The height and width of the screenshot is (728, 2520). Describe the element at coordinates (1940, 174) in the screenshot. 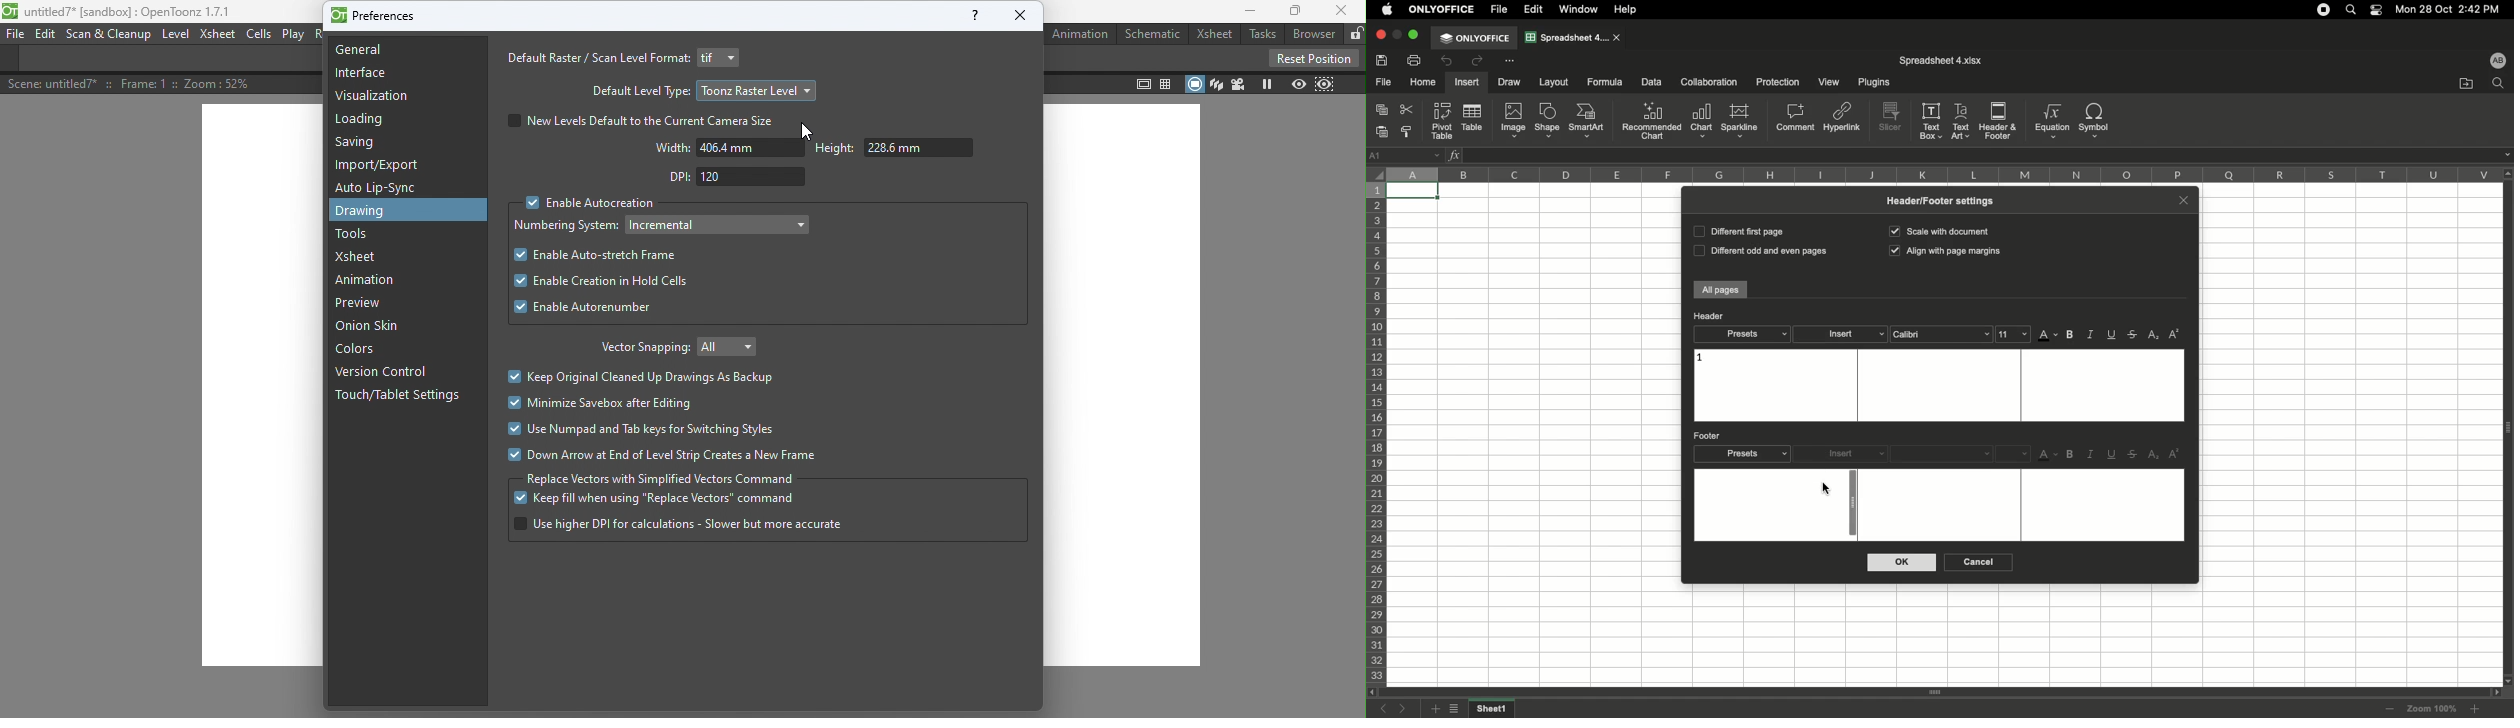

I see `Column` at that location.